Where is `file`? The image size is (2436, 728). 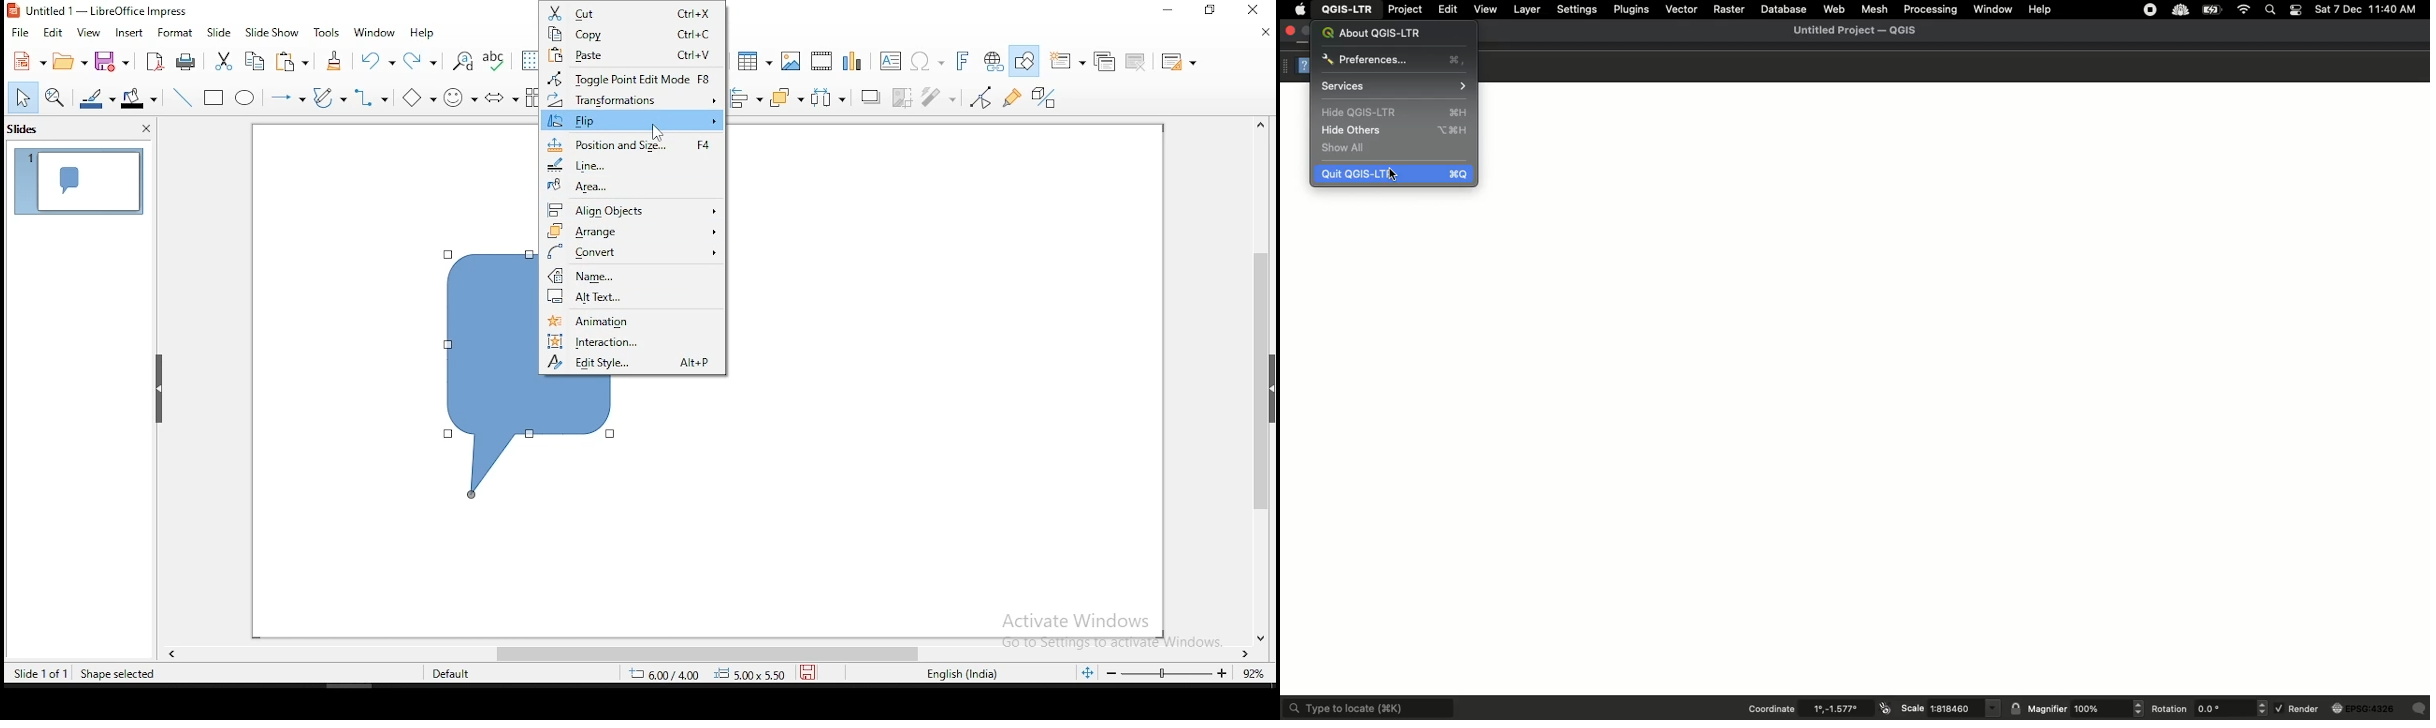 file is located at coordinates (19, 32).